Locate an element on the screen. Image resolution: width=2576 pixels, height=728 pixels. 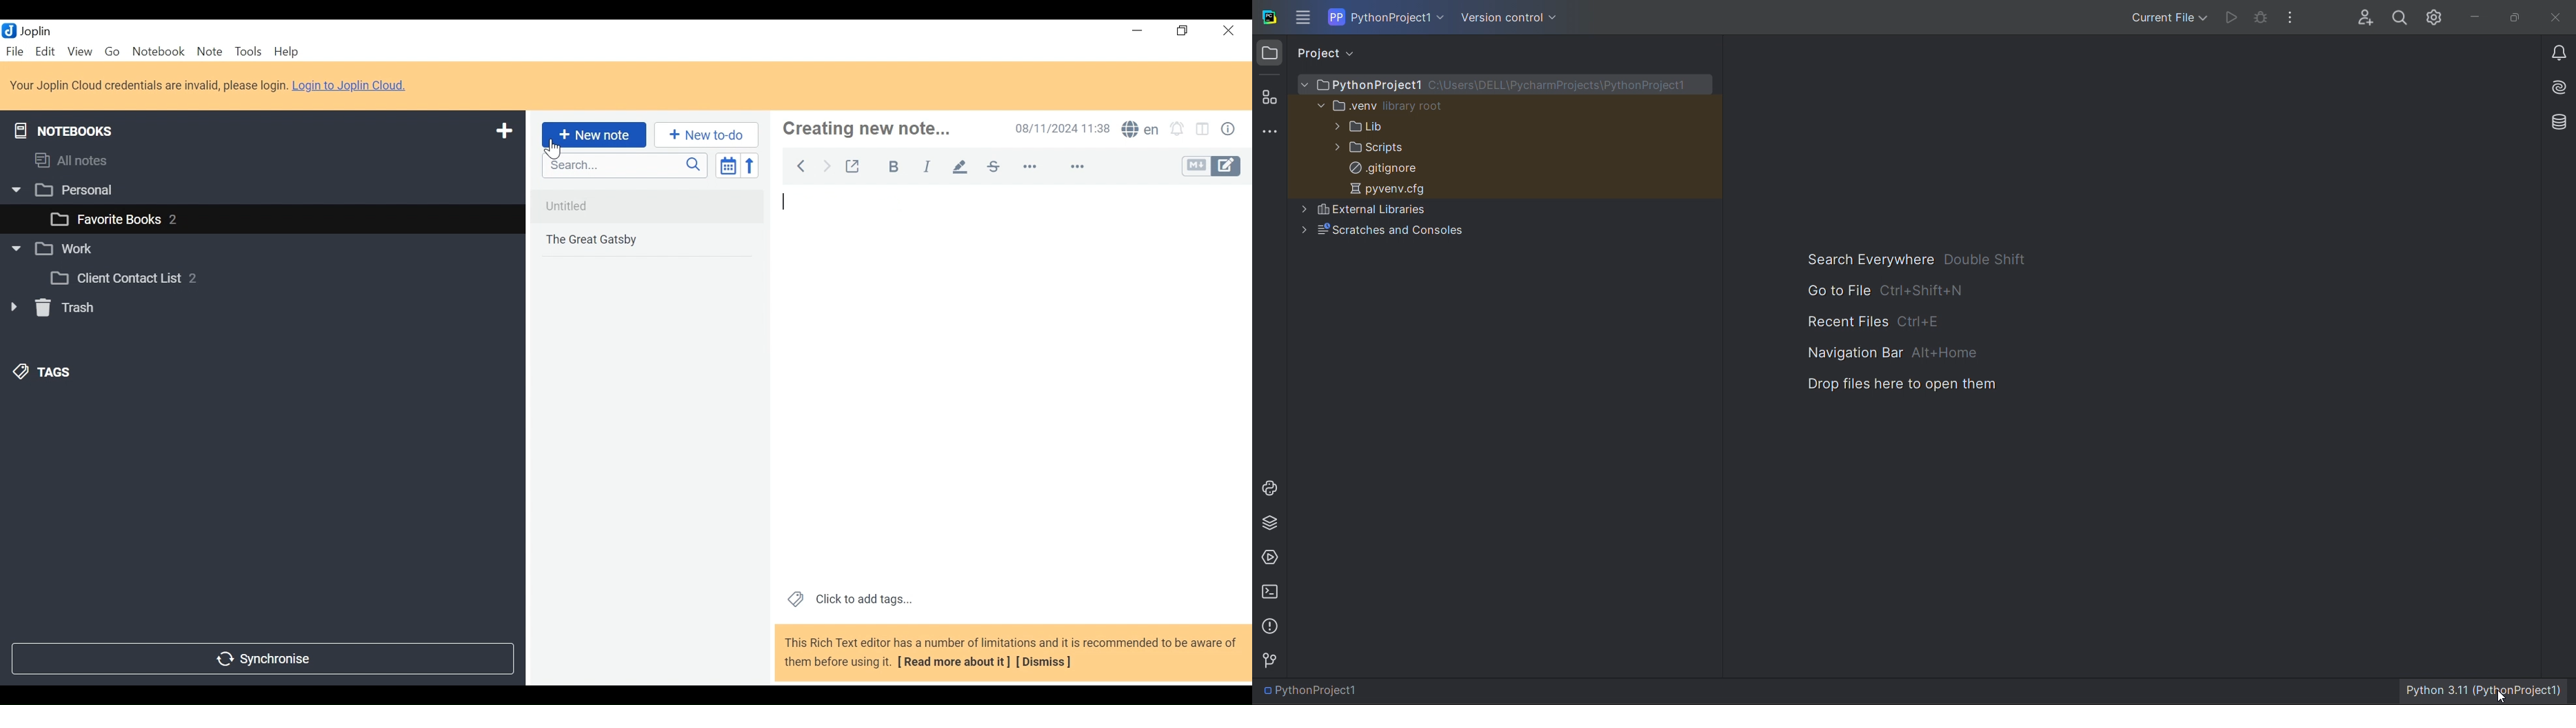
settings is located at coordinates (2436, 14).